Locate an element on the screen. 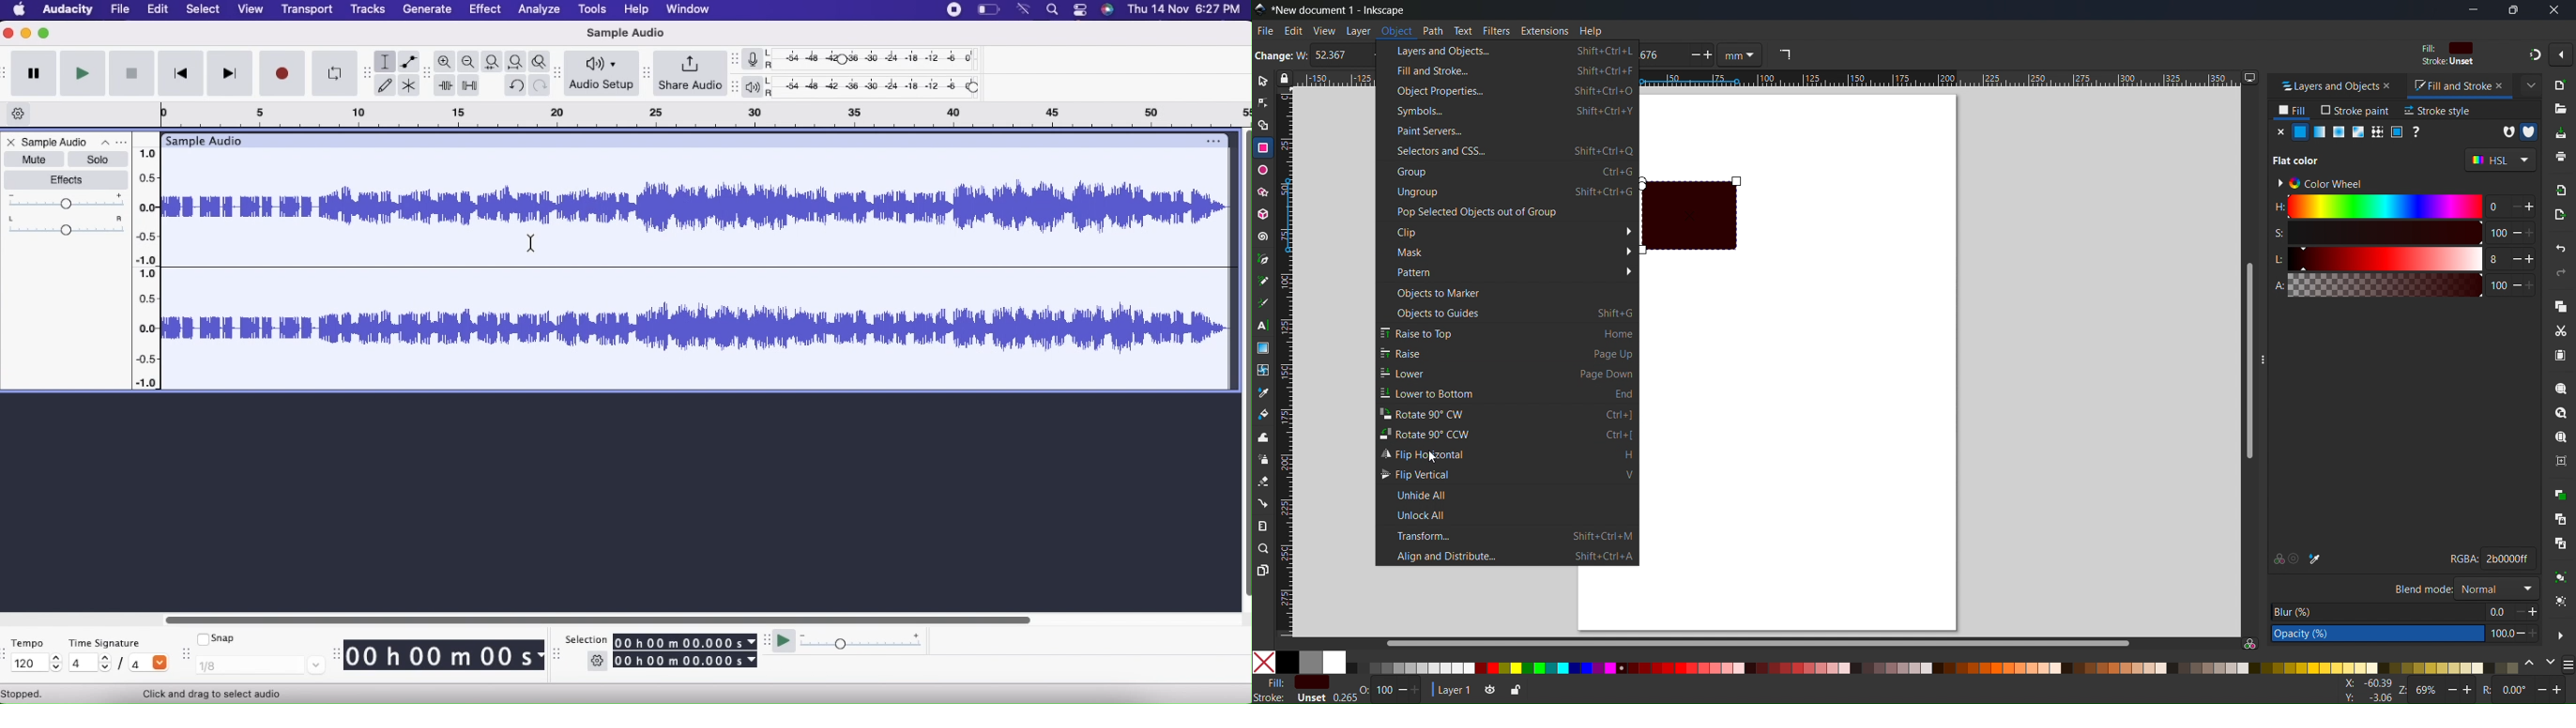 This screenshot has height=728, width=2576. Redo is located at coordinates (541, 85).